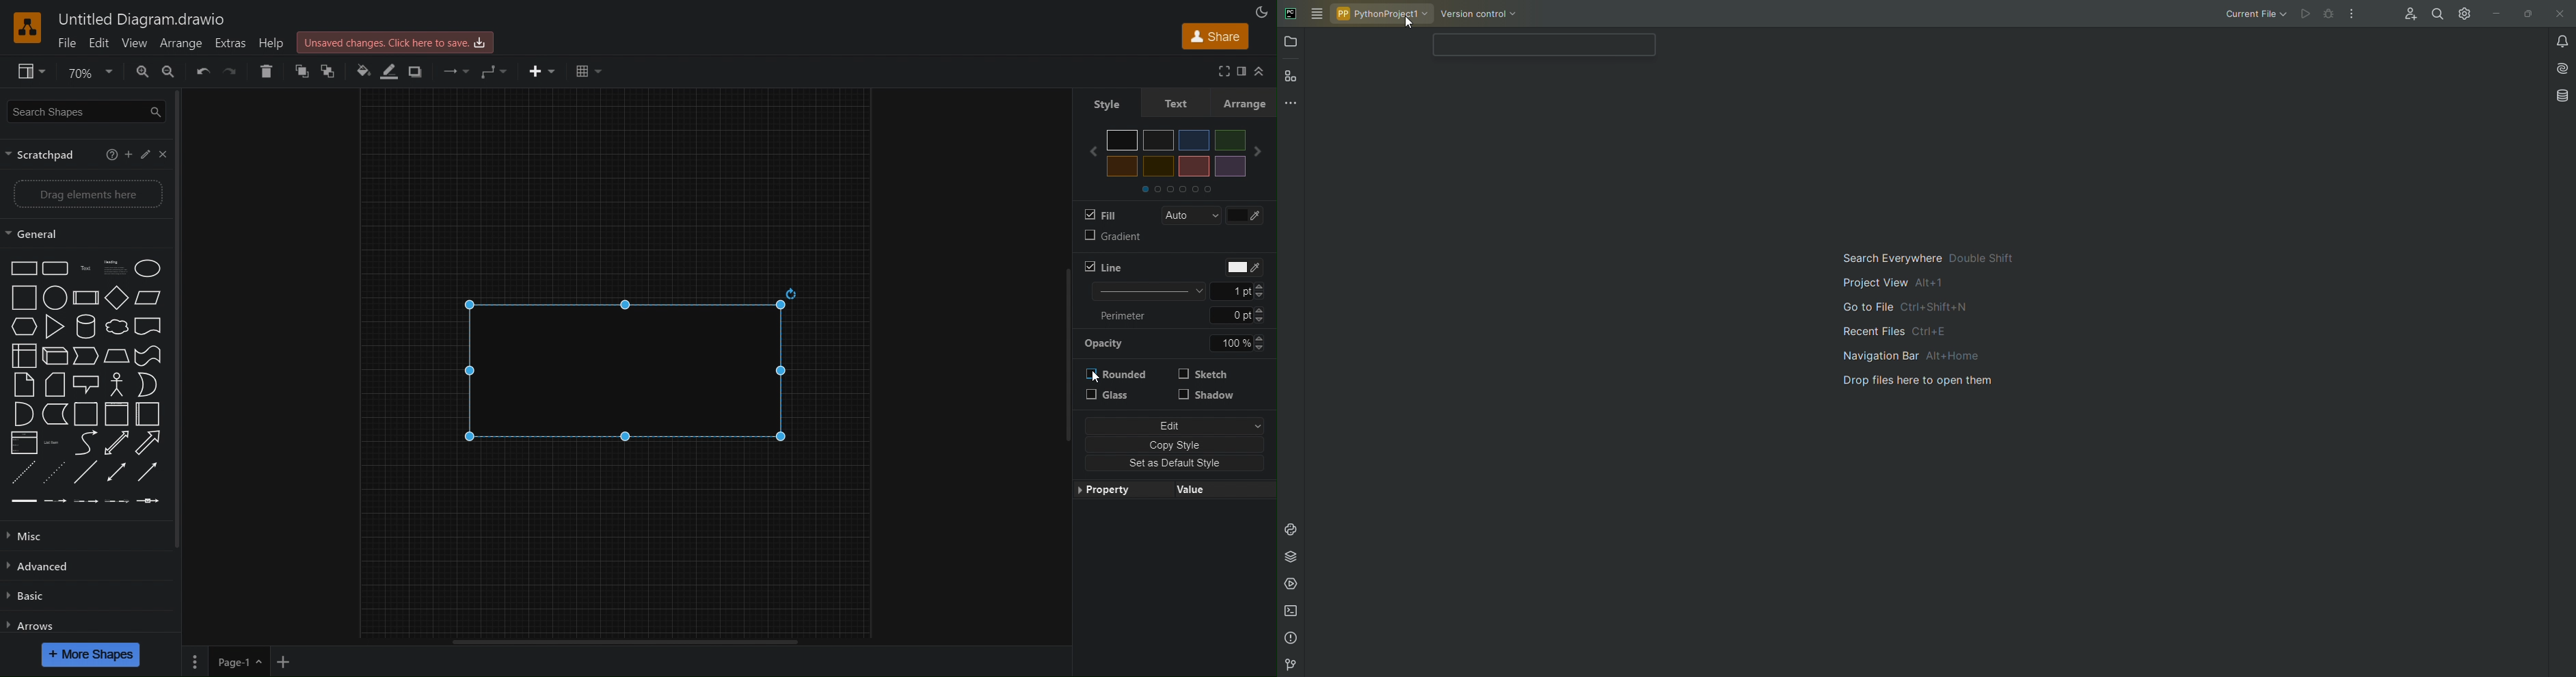 Image resolution: width=2576 pixels, height=700 pixels. I want to click on Undo, so click(202, 77).